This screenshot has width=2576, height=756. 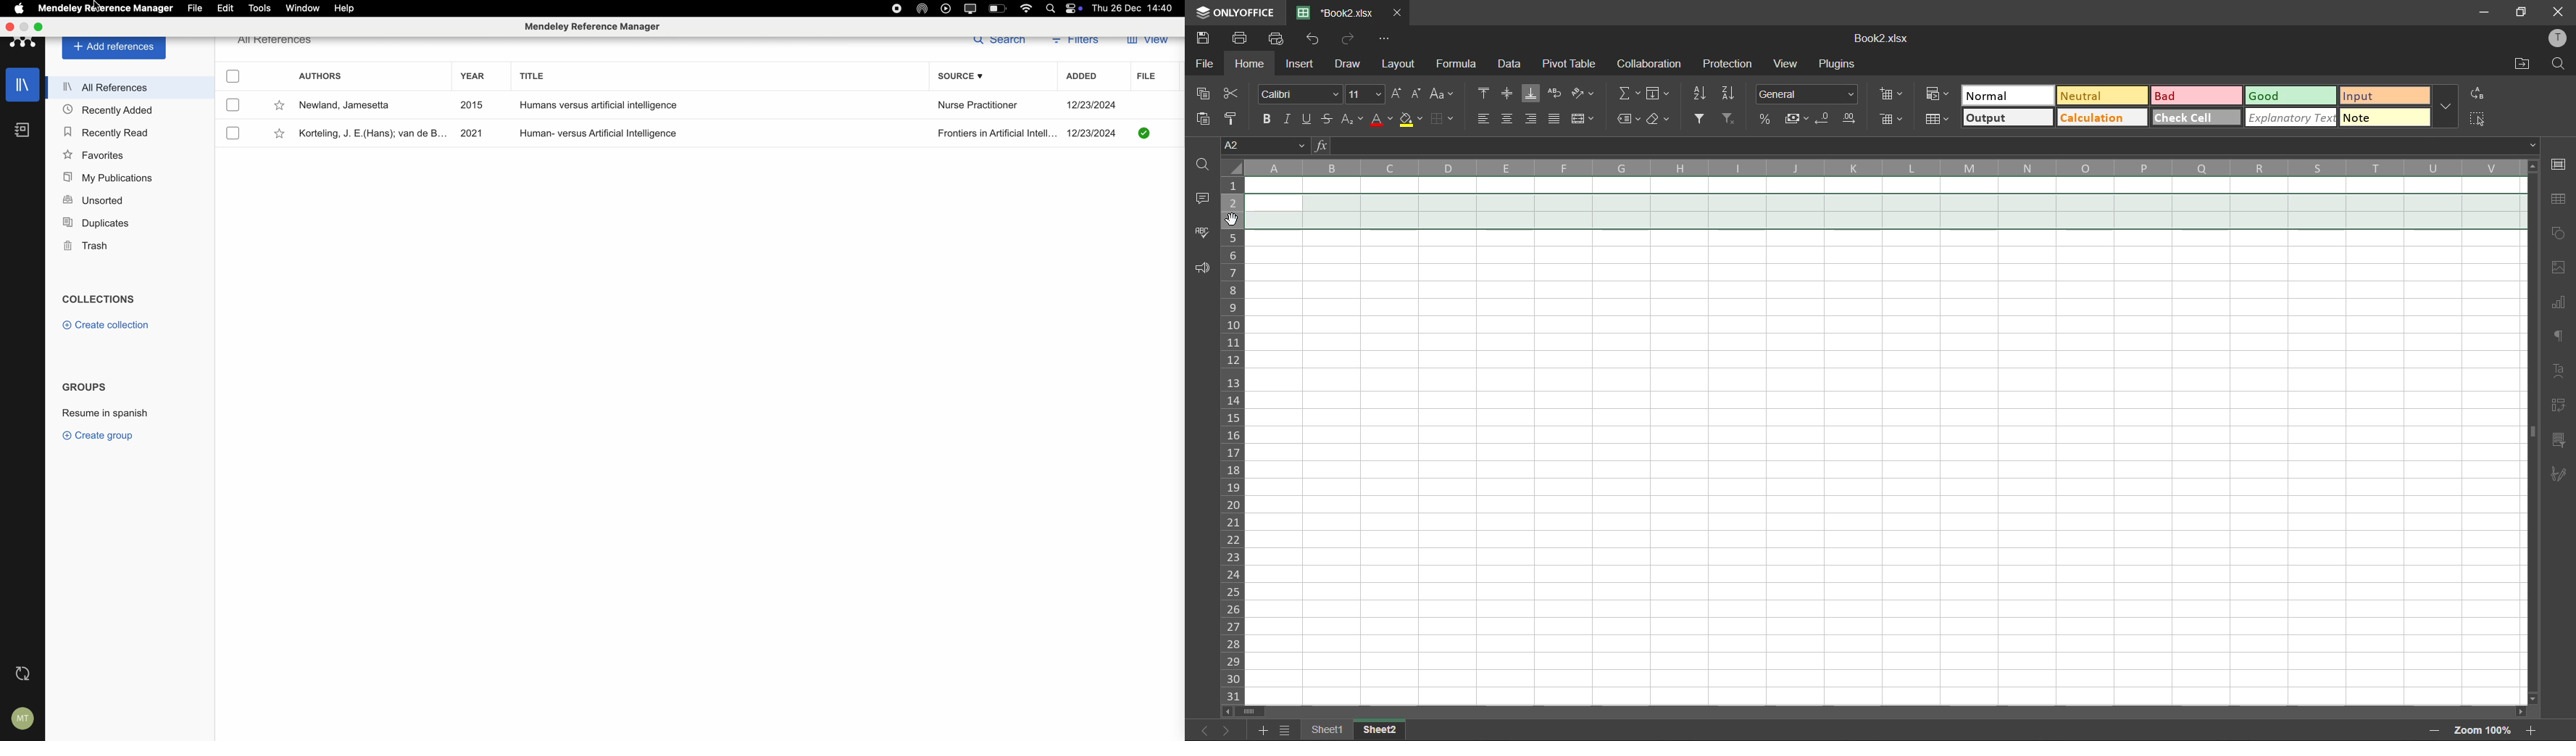 I want to click on formula, so click(x=1460, y=67).